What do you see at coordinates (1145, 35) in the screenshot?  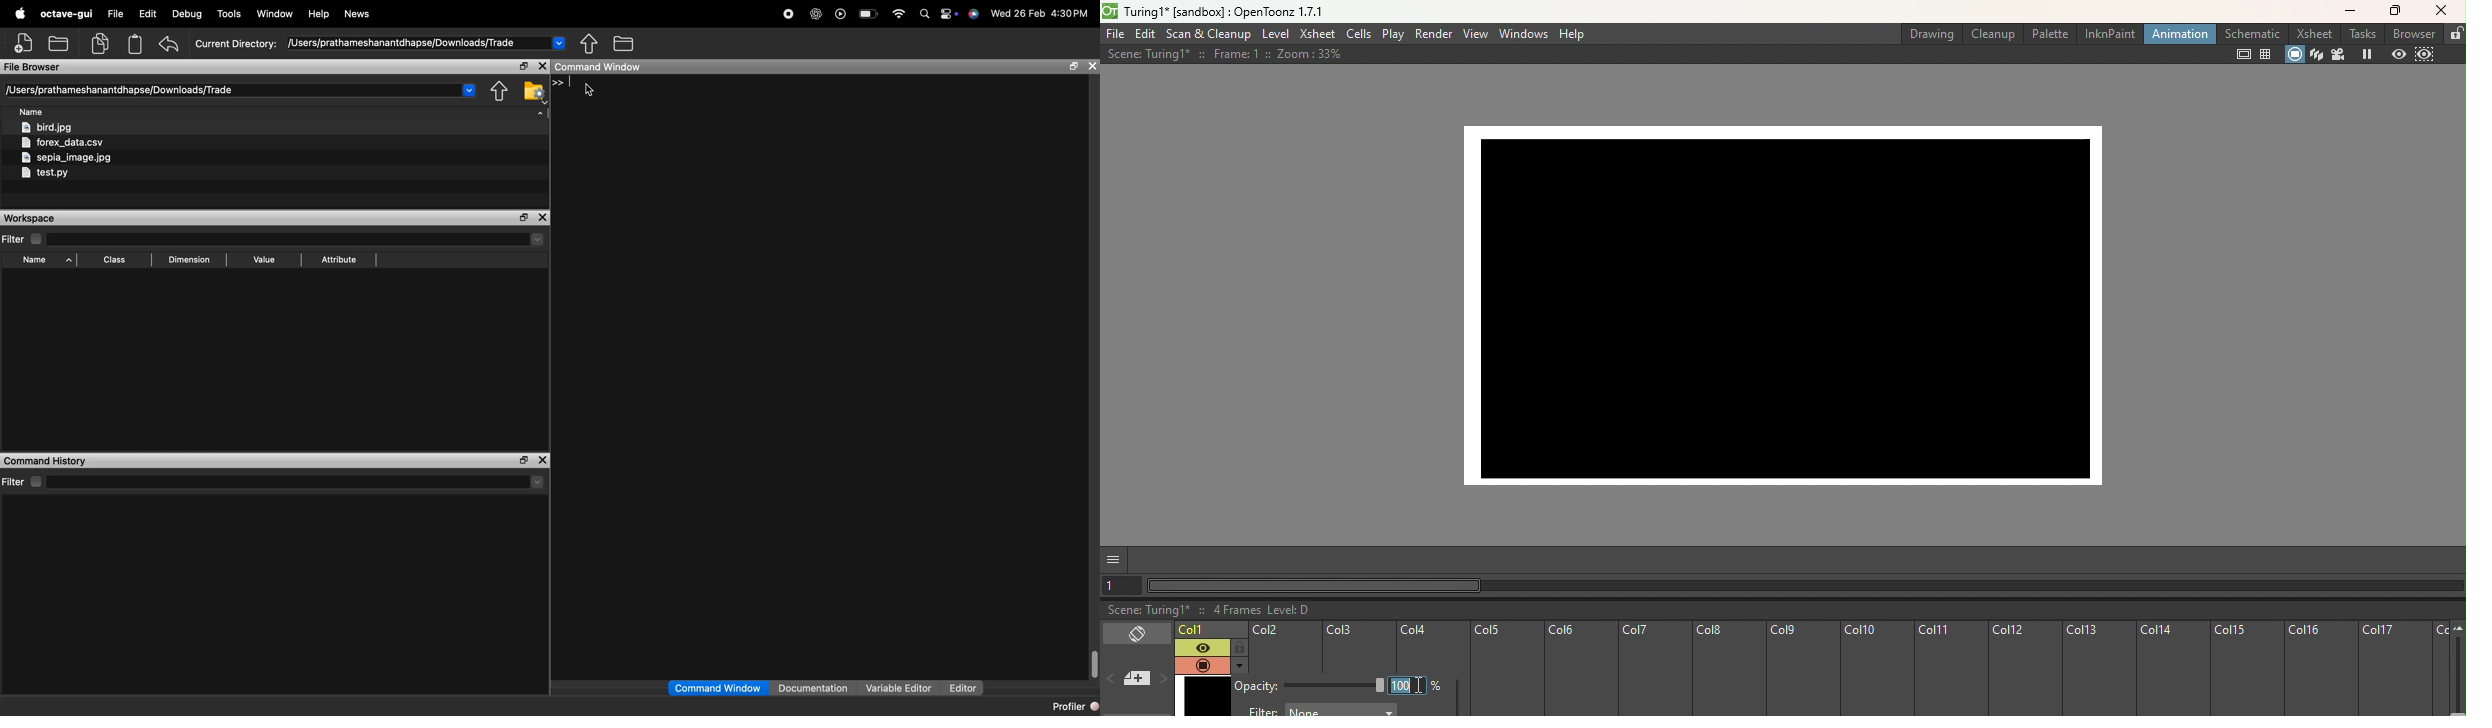 I see `Edit` at bounding box center [1145, 35].